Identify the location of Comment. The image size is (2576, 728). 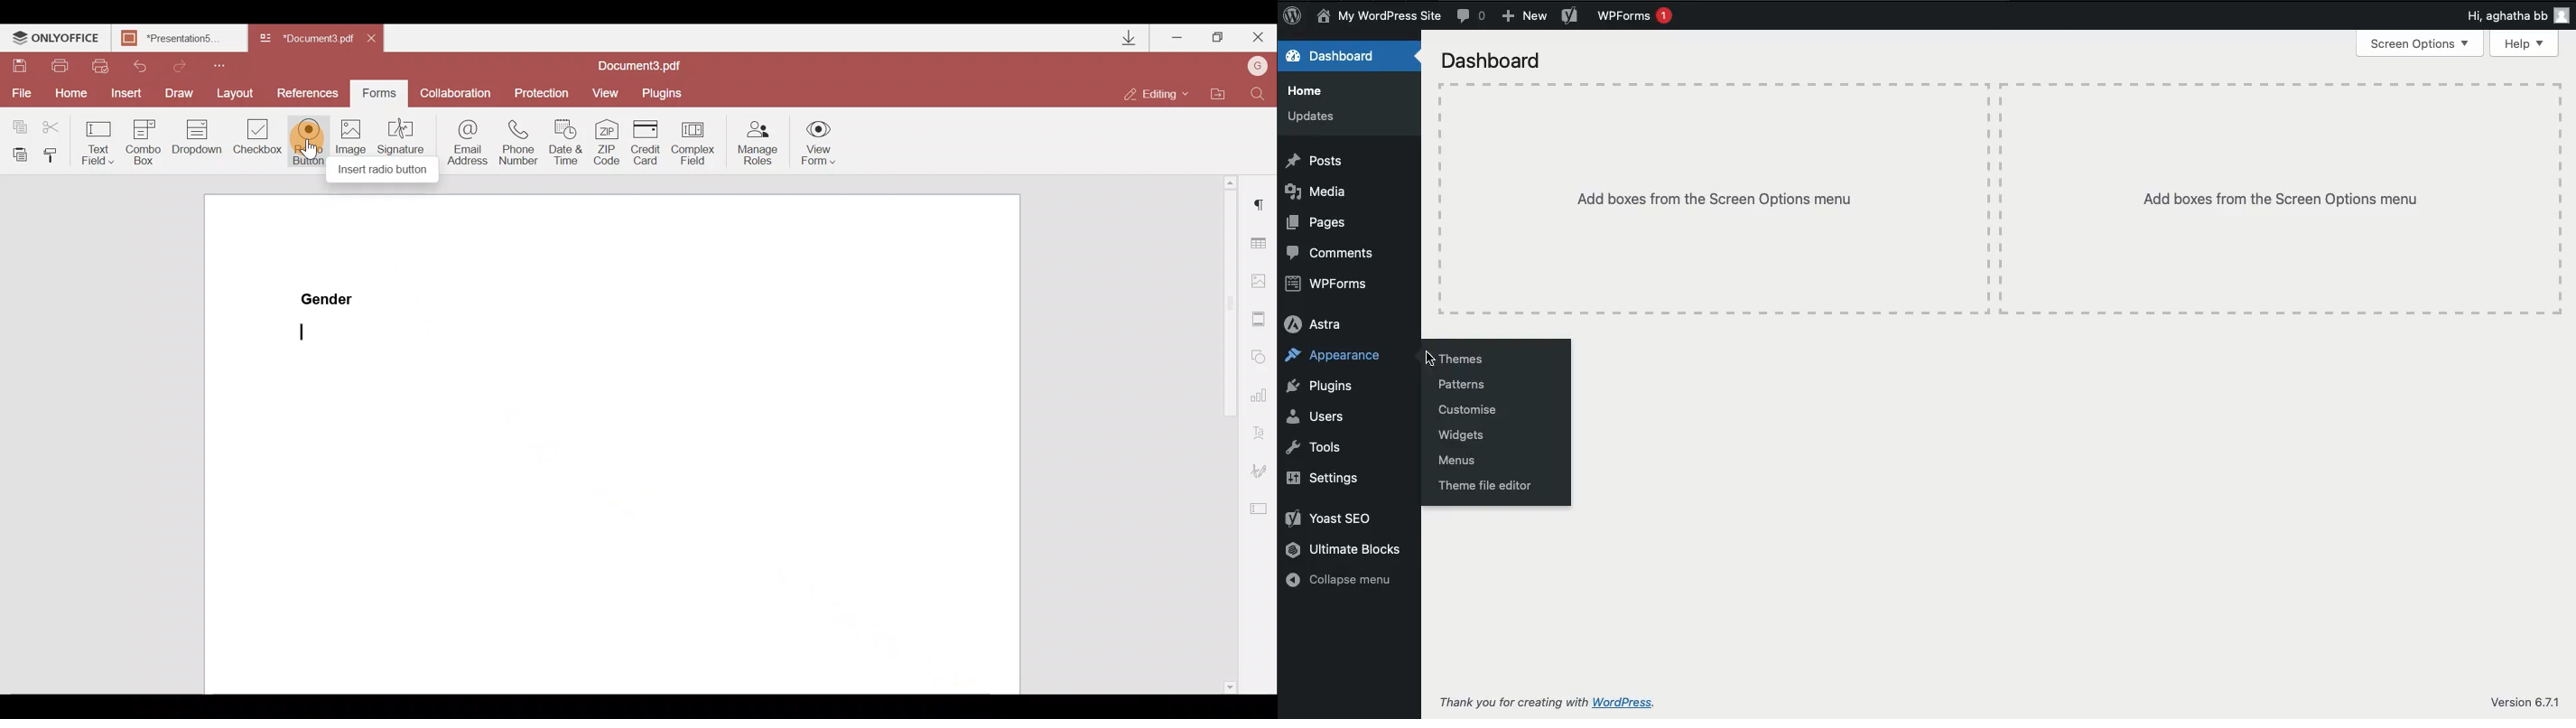
(1474, 16).